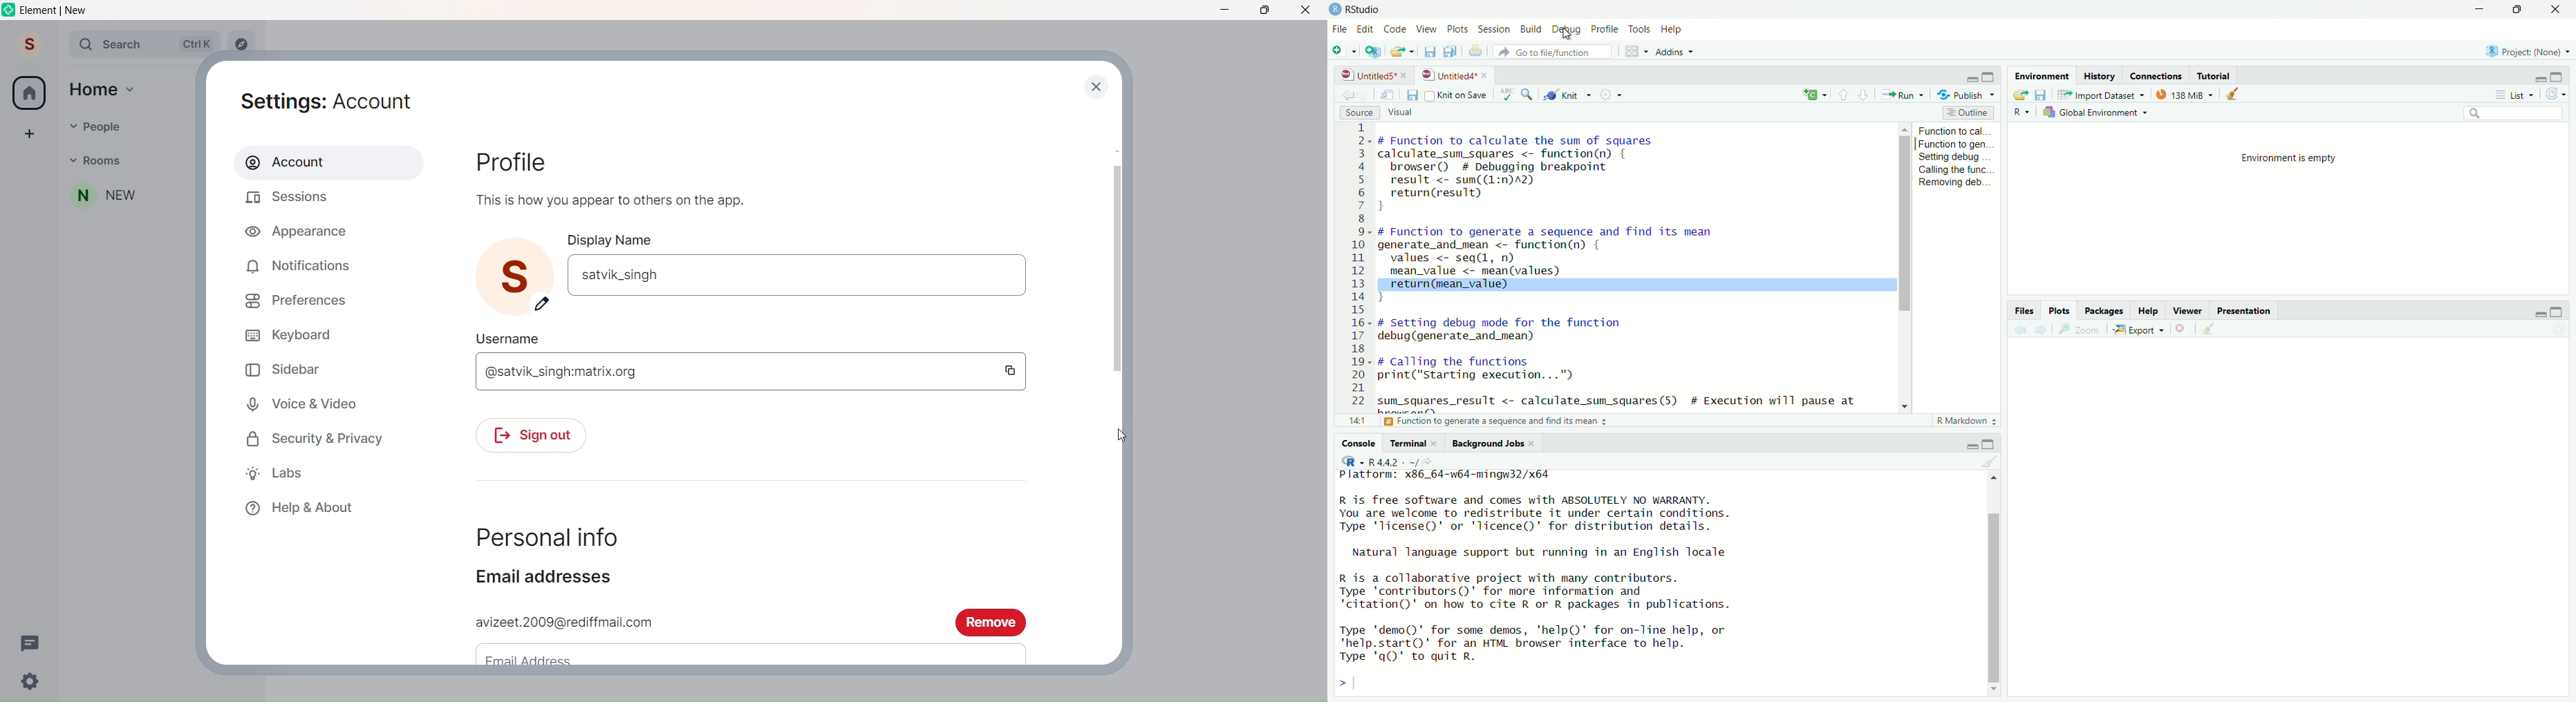  Describe the element at coordinates (1262, 11) in the screenshot. I see `Maximize` at that location.